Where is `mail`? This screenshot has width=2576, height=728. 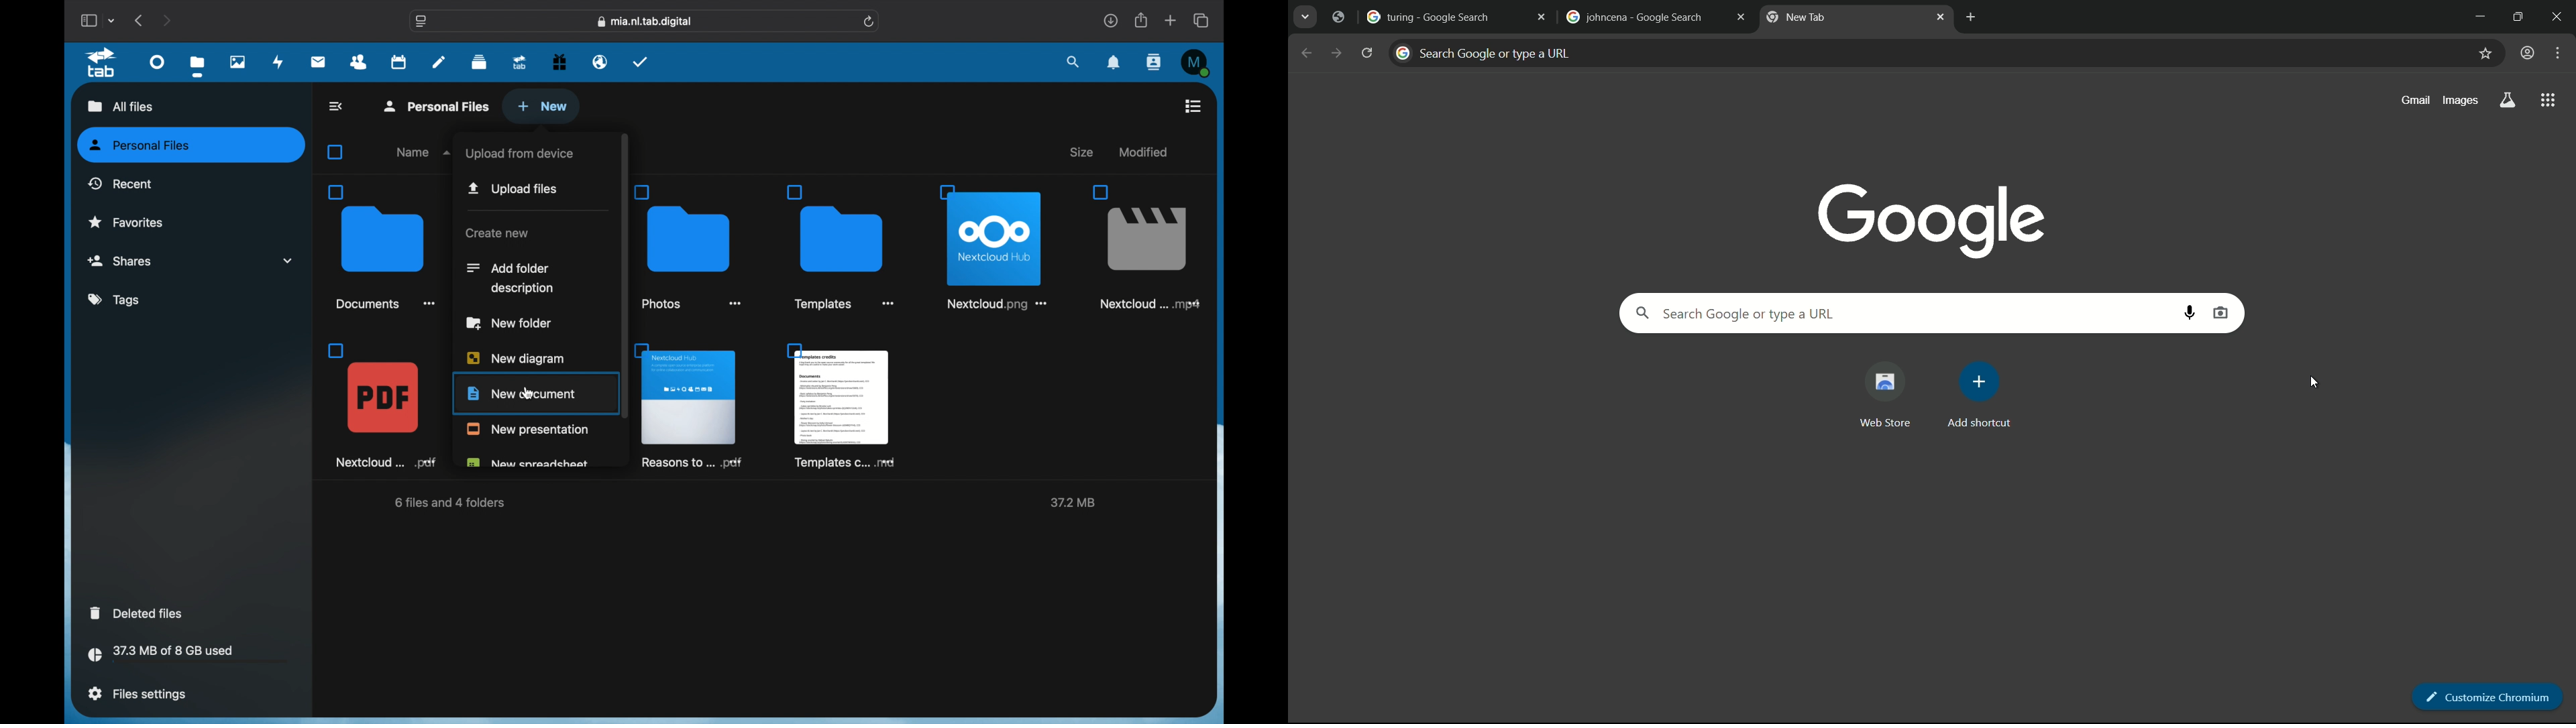
mail is located at coordinates (319, 63).